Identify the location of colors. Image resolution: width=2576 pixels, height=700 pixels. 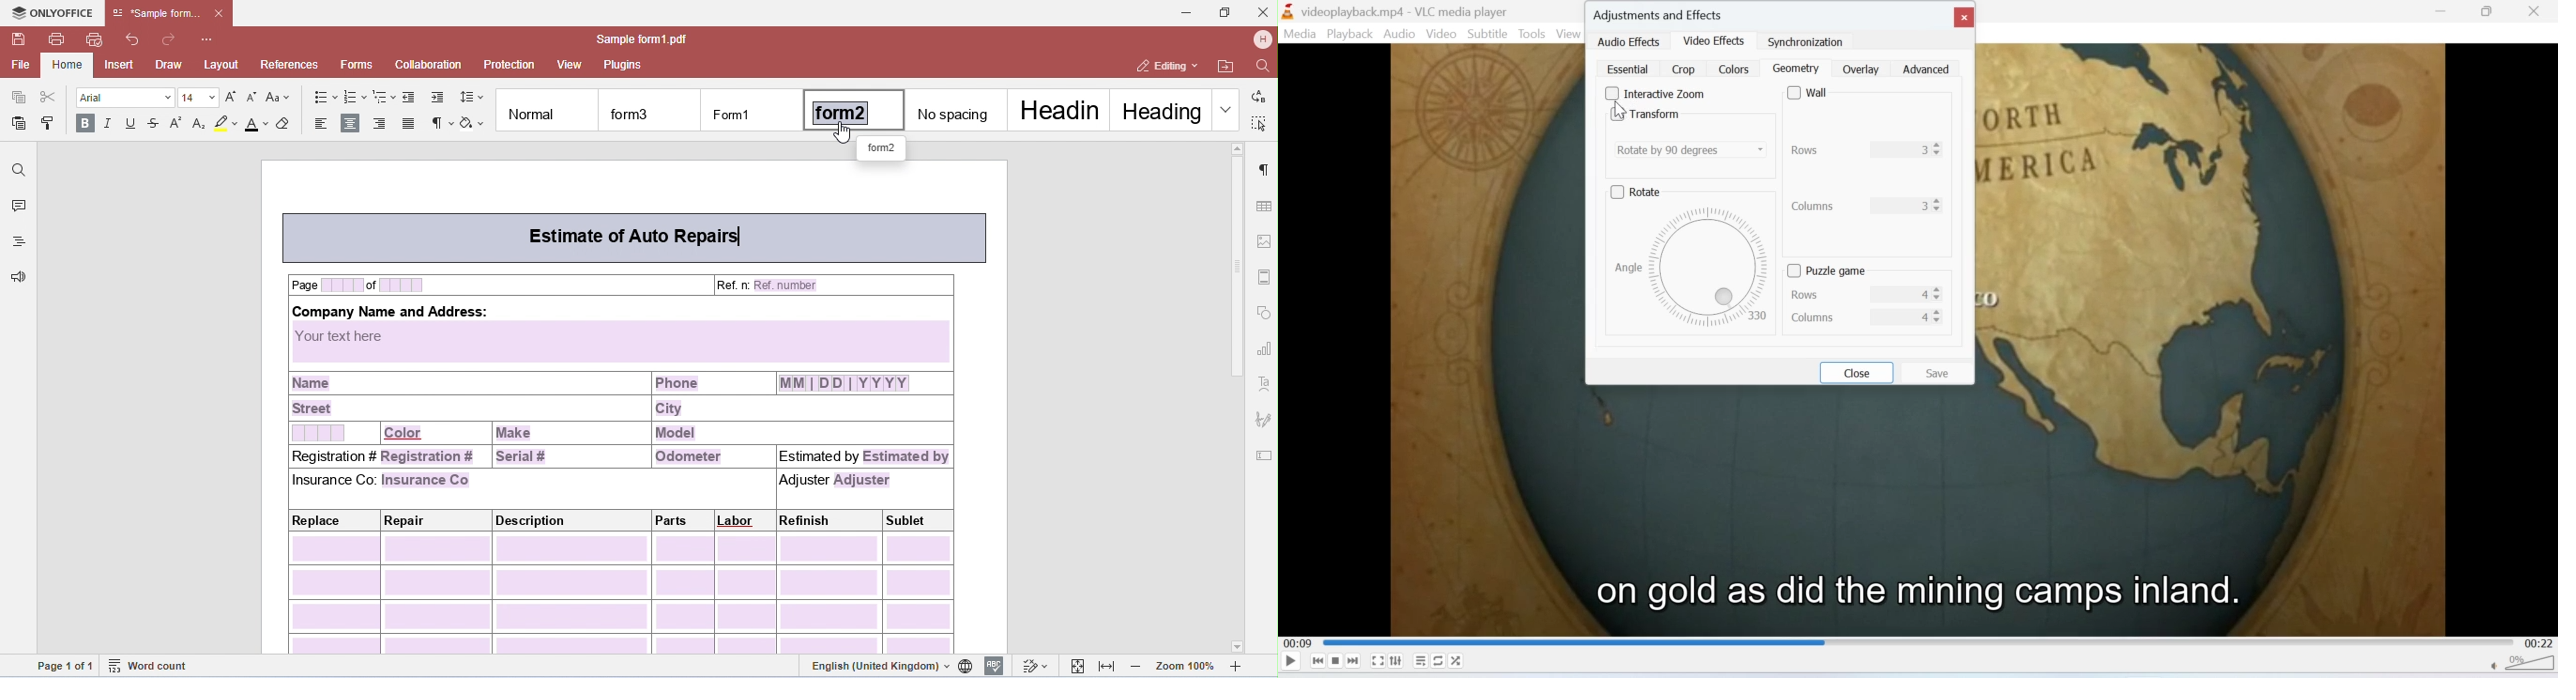
(1733, 69).